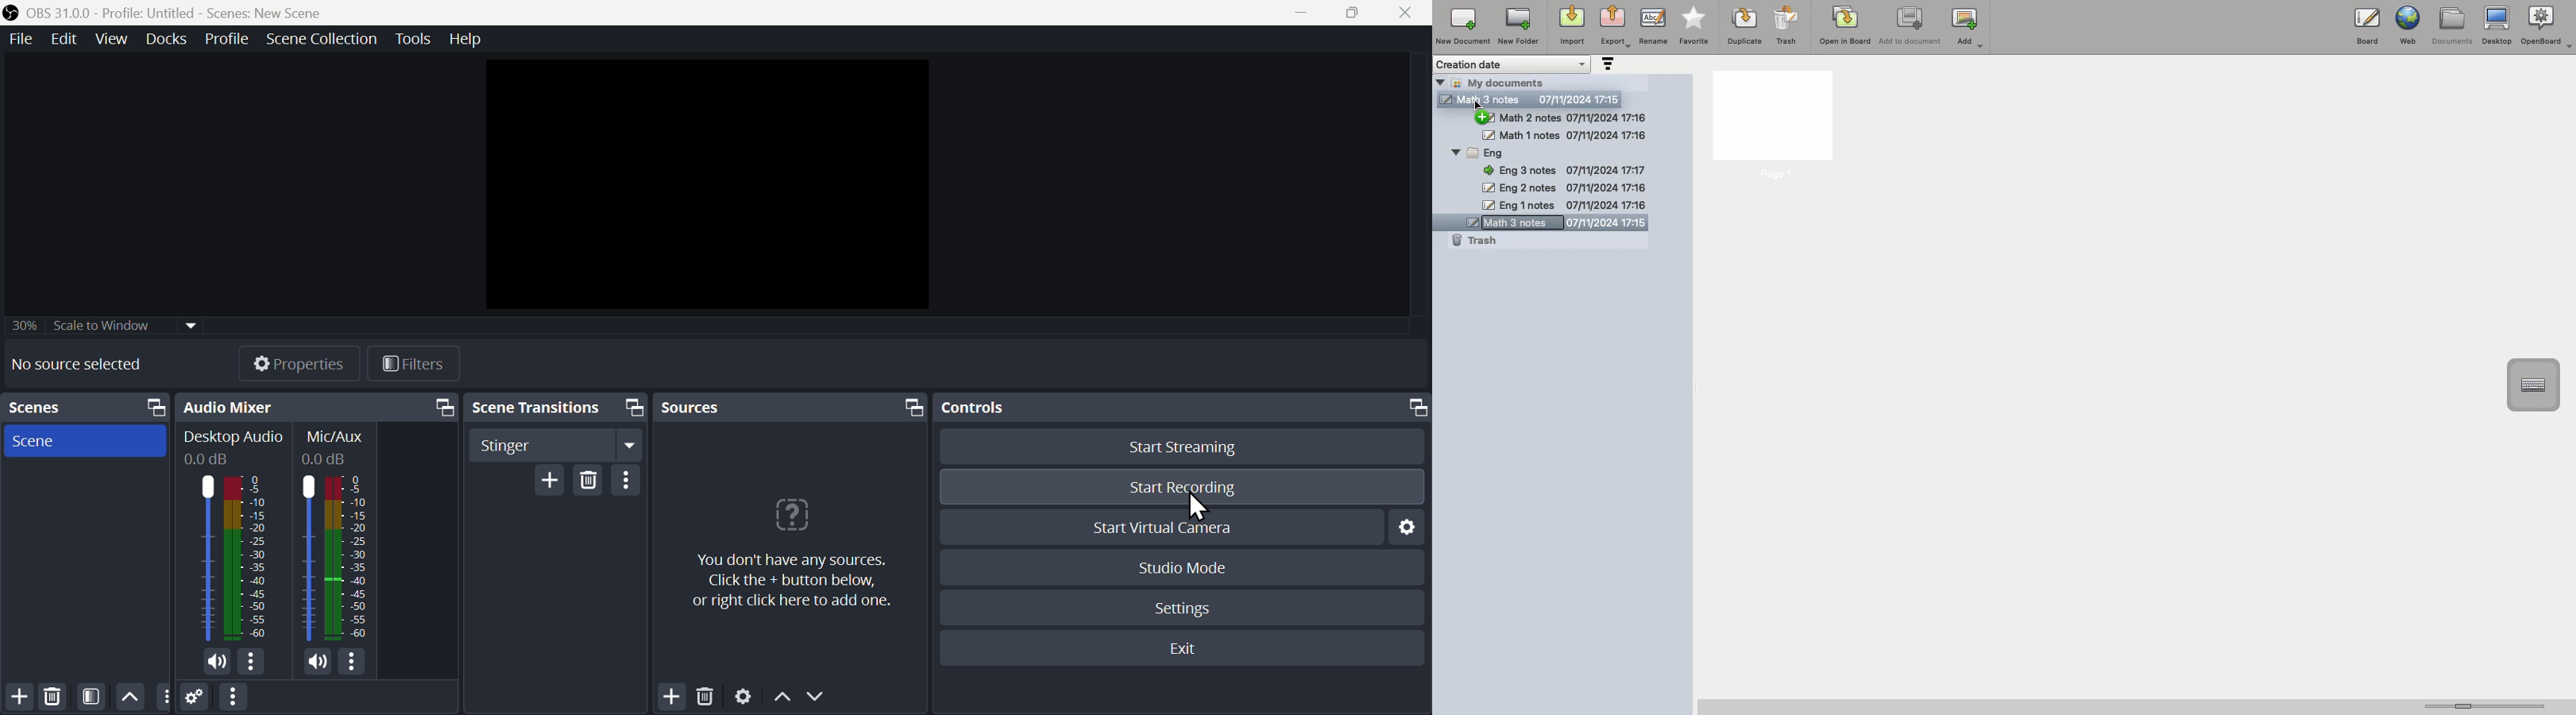  What do you see at coordinates (130, 698) in the screenshot?
I see `up` at bounding box center [130, 698].